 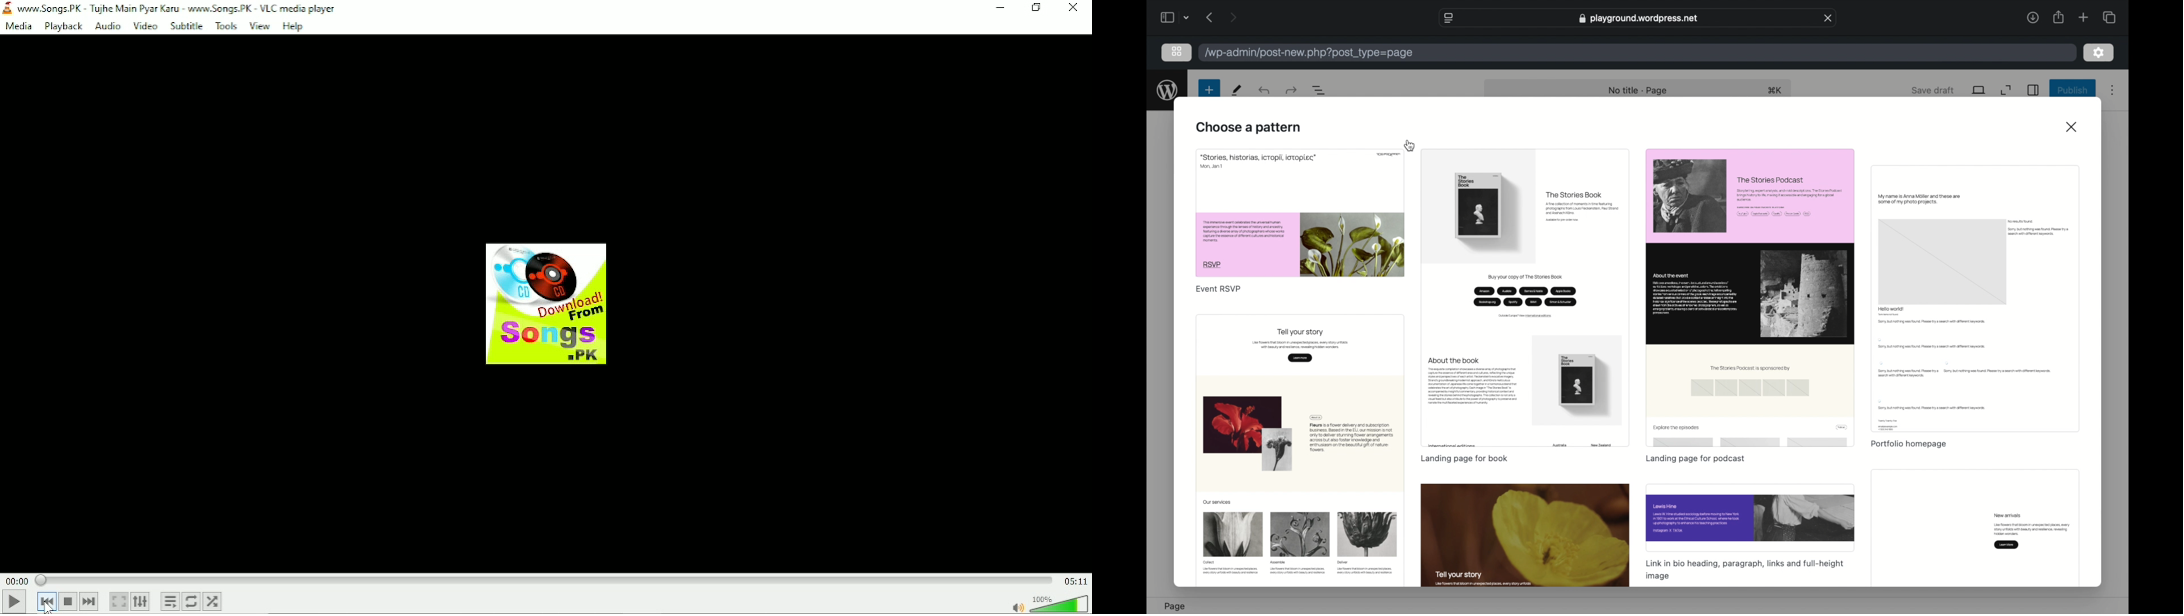 What do you see at coordinates (2033, 17) in the screenshot?
I see `downloads` at bounding box center [2033, 17].